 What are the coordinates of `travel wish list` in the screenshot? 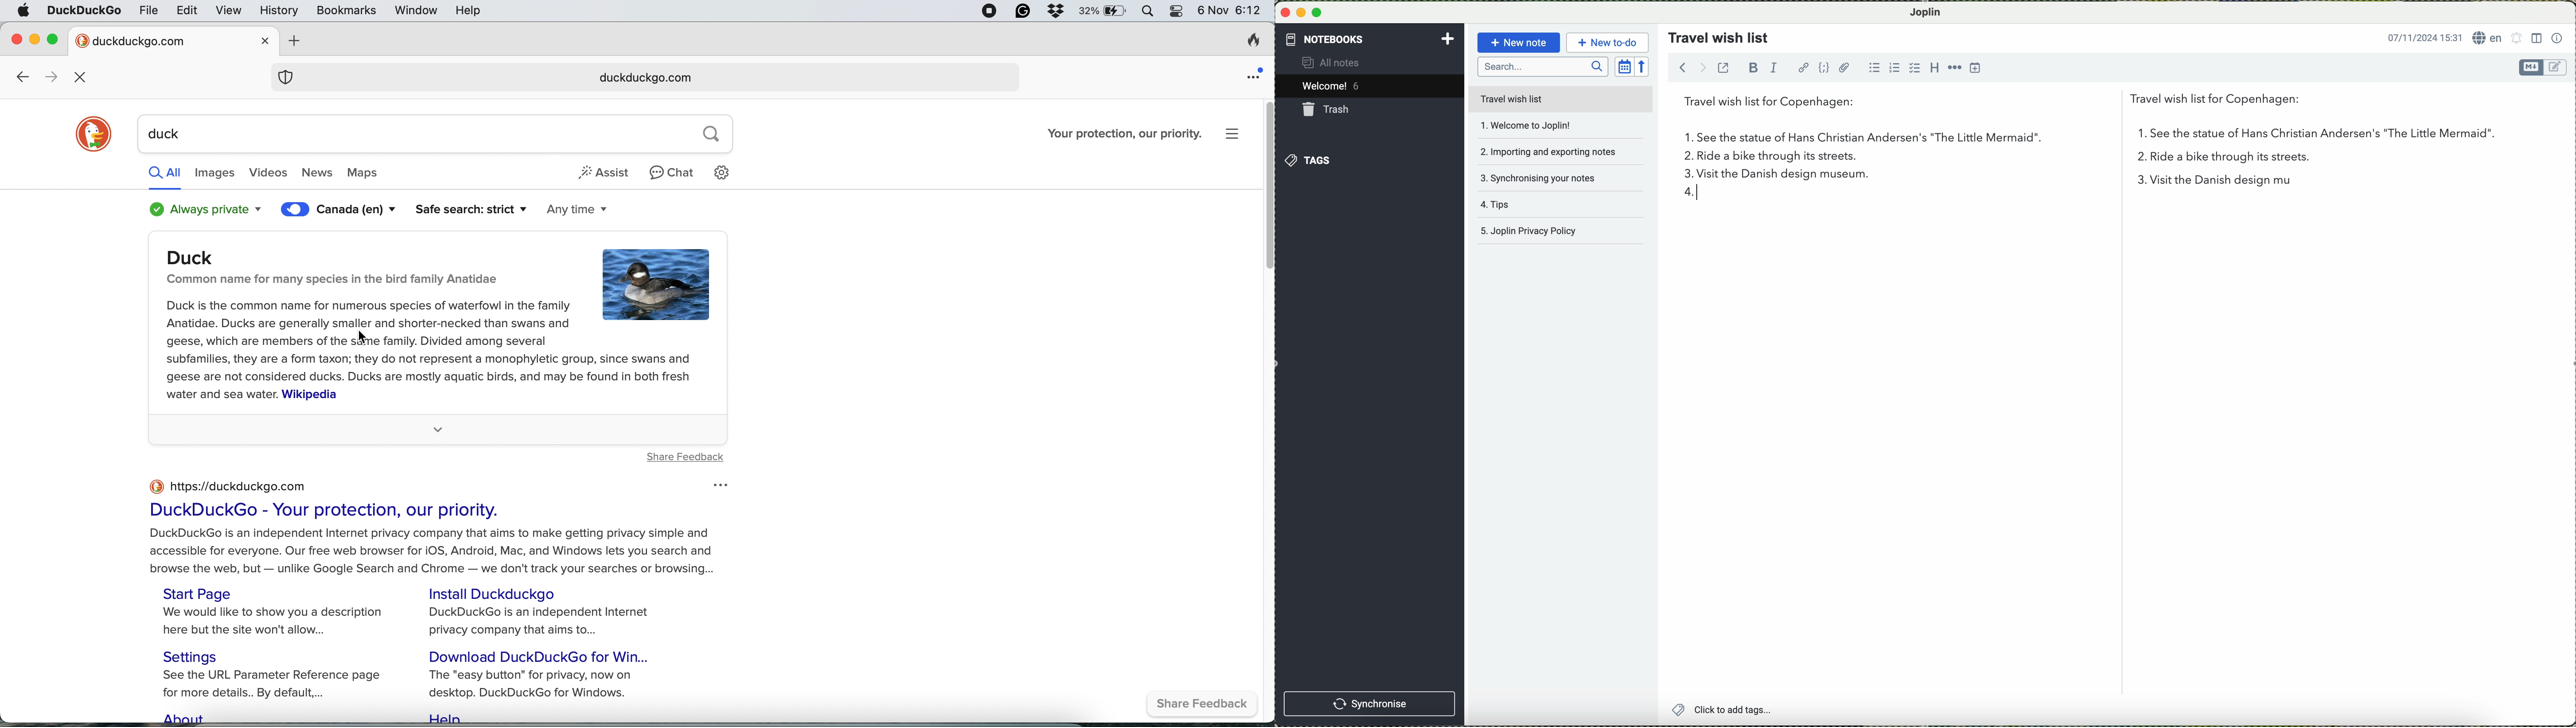 It's located at (1715, 34).